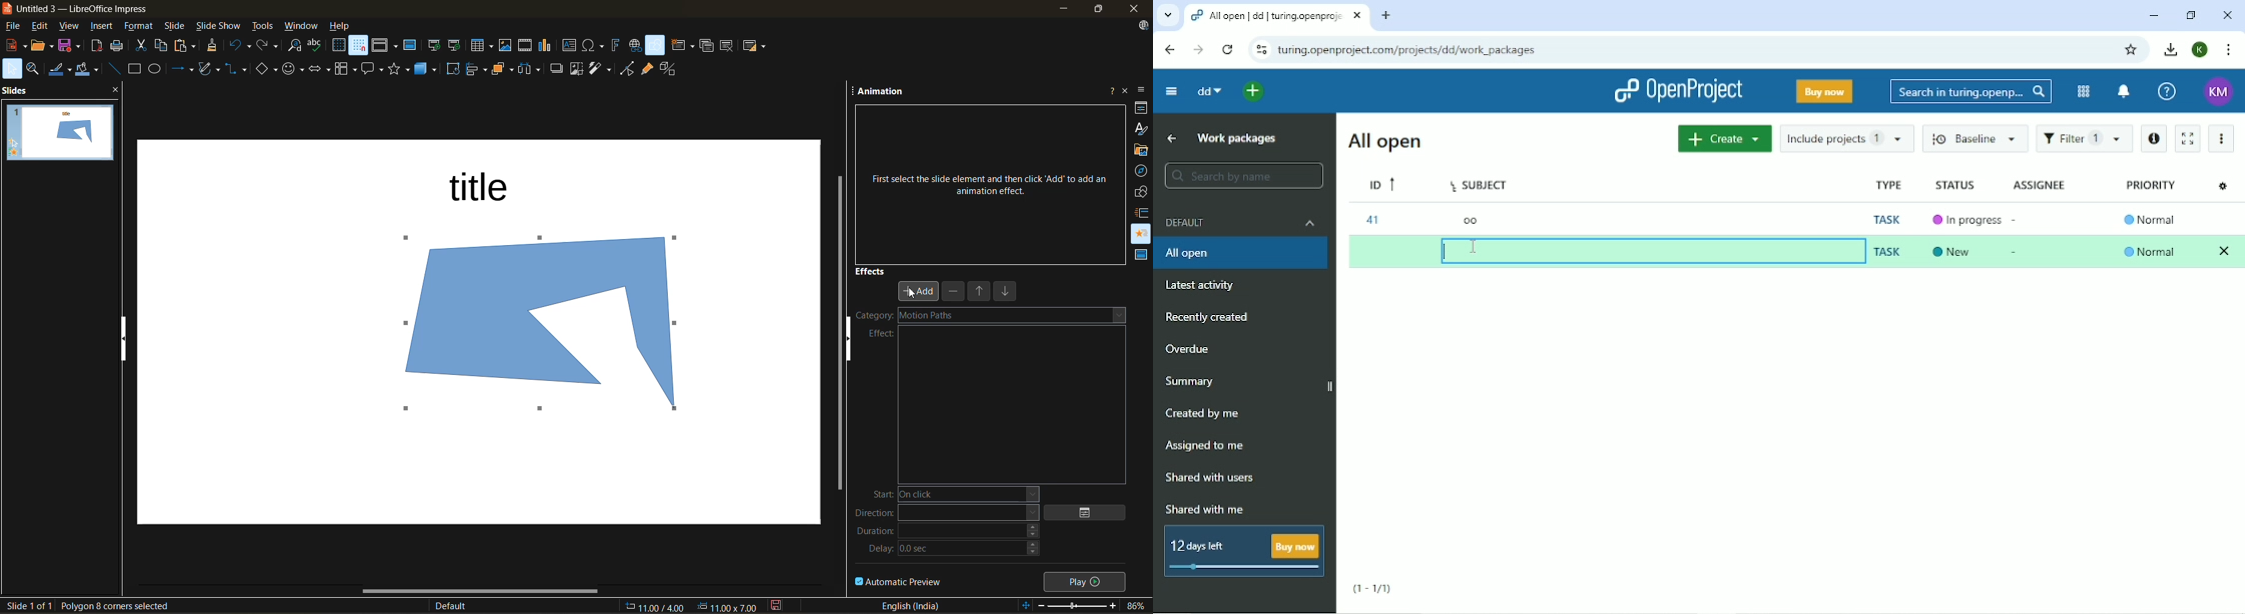  I want to click on logo, so click(7, 9).